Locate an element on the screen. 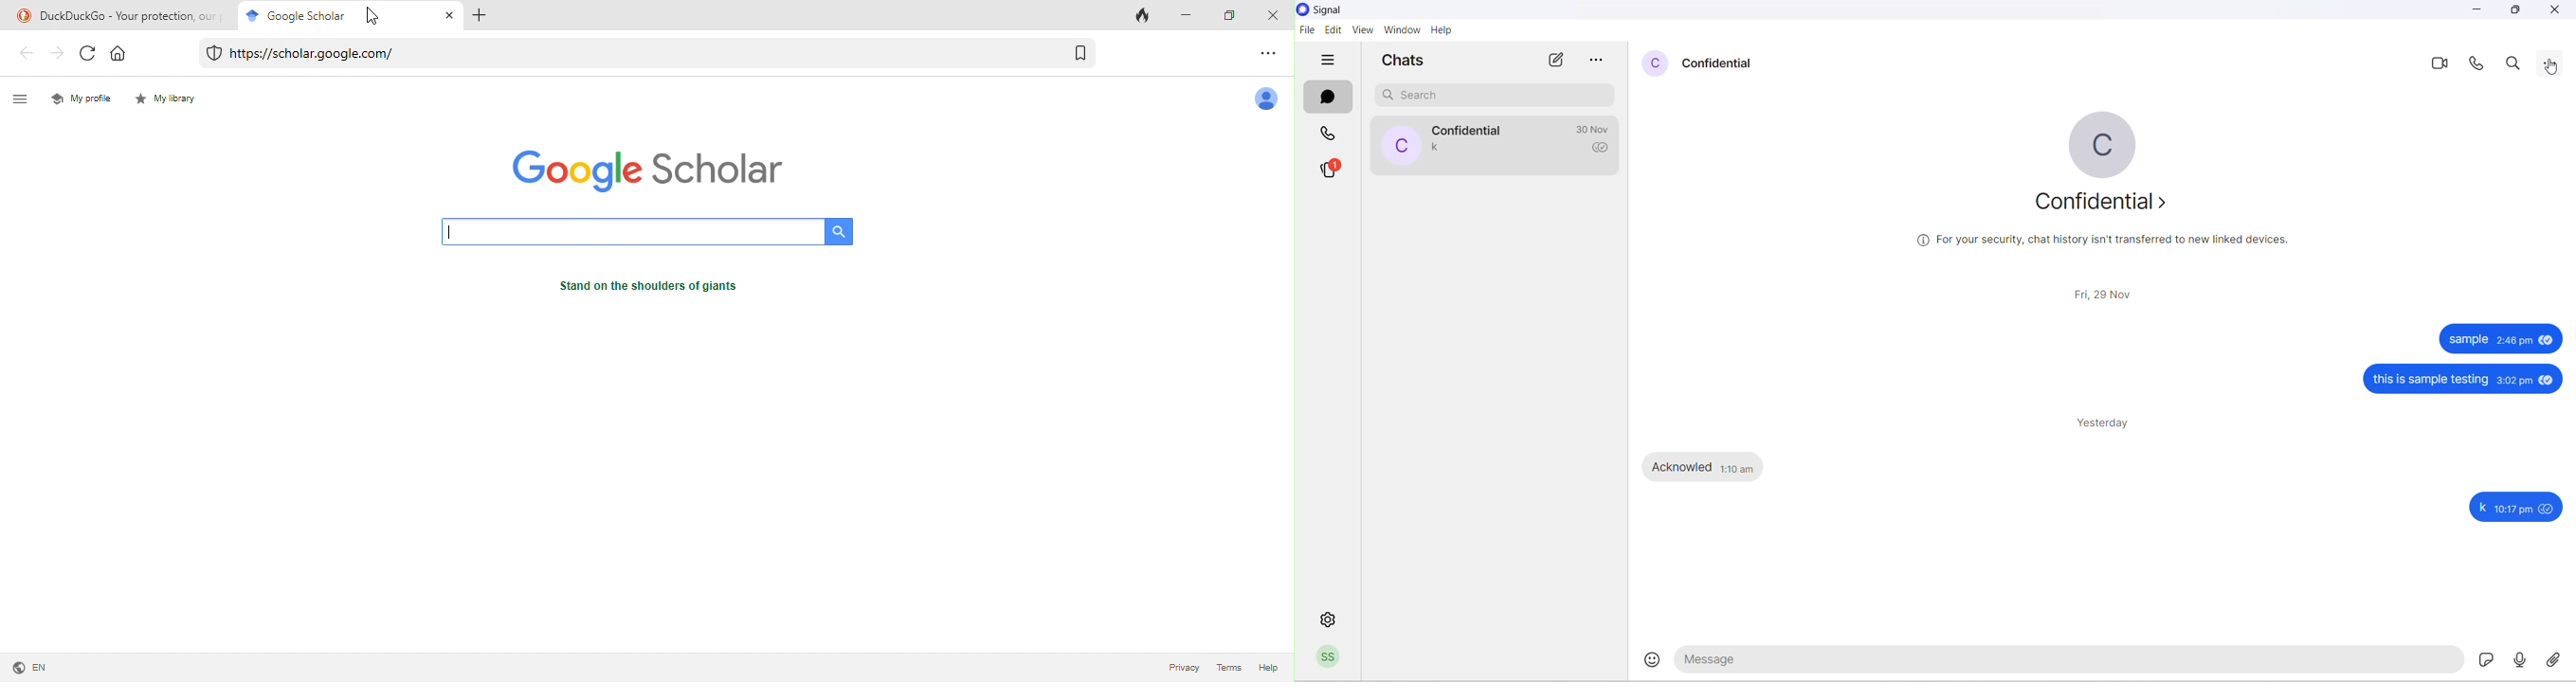  read recipient is located at coordinates (1602, 149).